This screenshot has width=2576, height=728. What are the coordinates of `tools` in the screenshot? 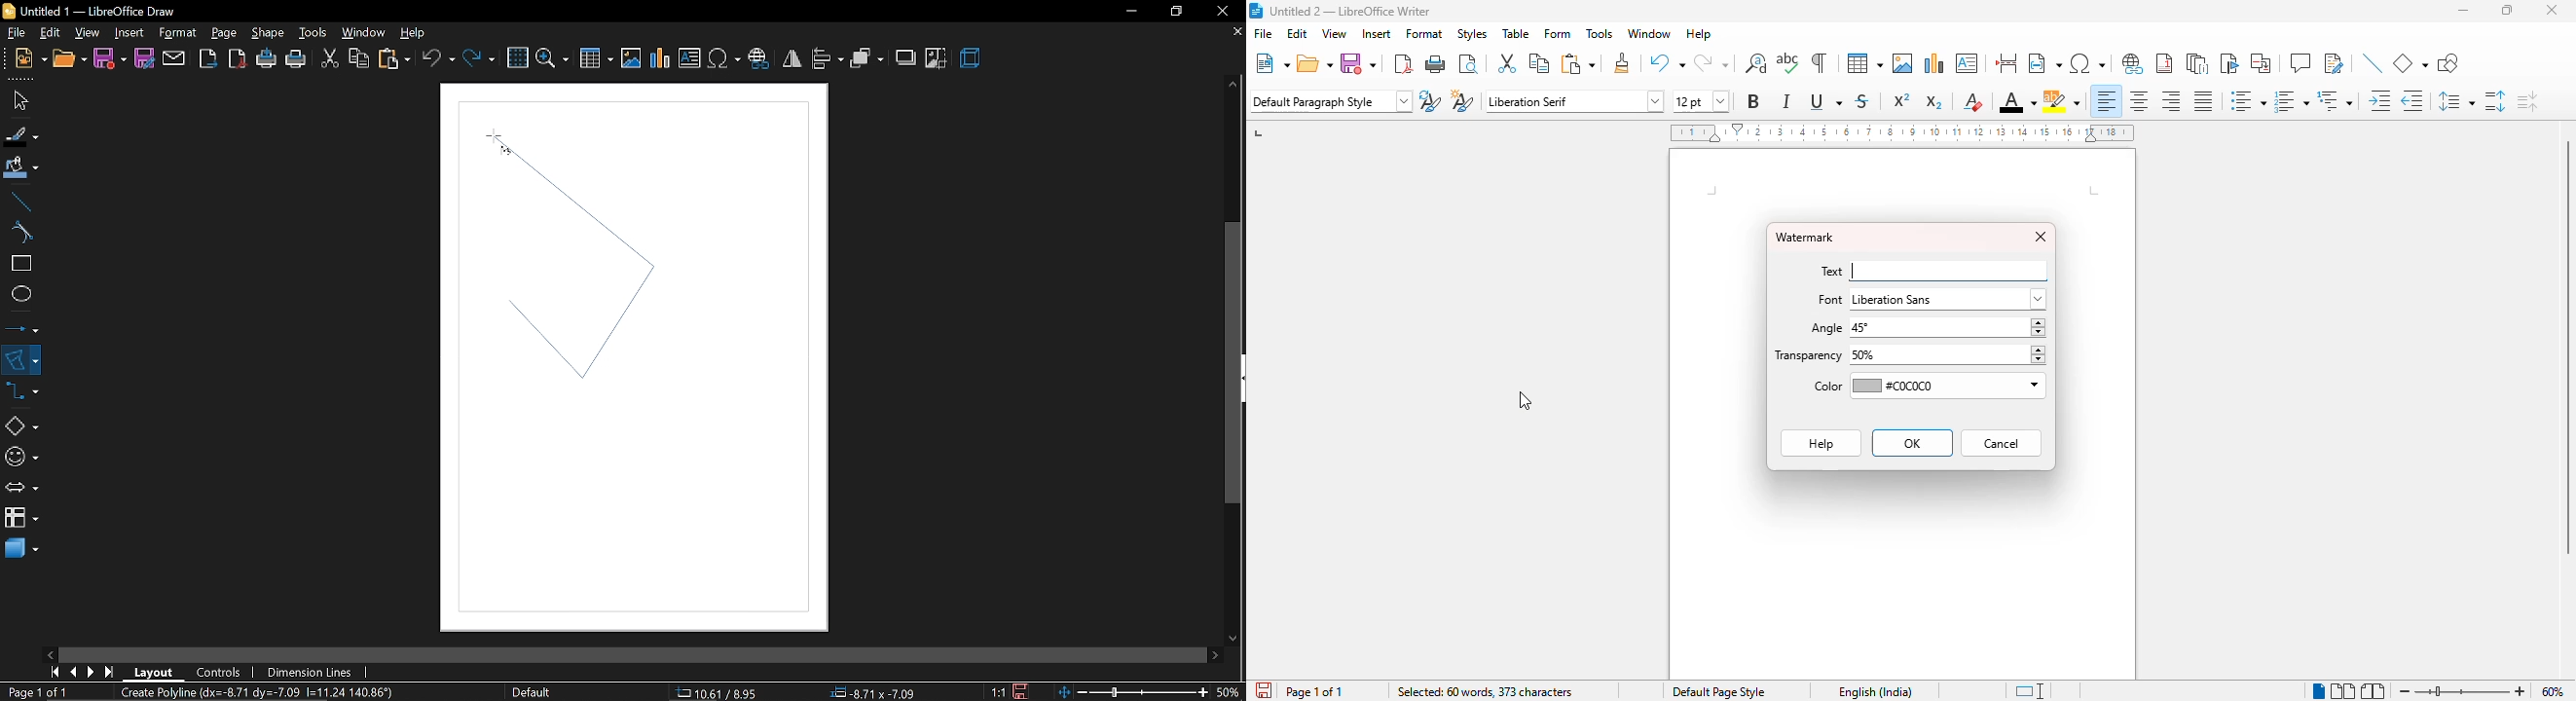 It's located at (1600, 34).